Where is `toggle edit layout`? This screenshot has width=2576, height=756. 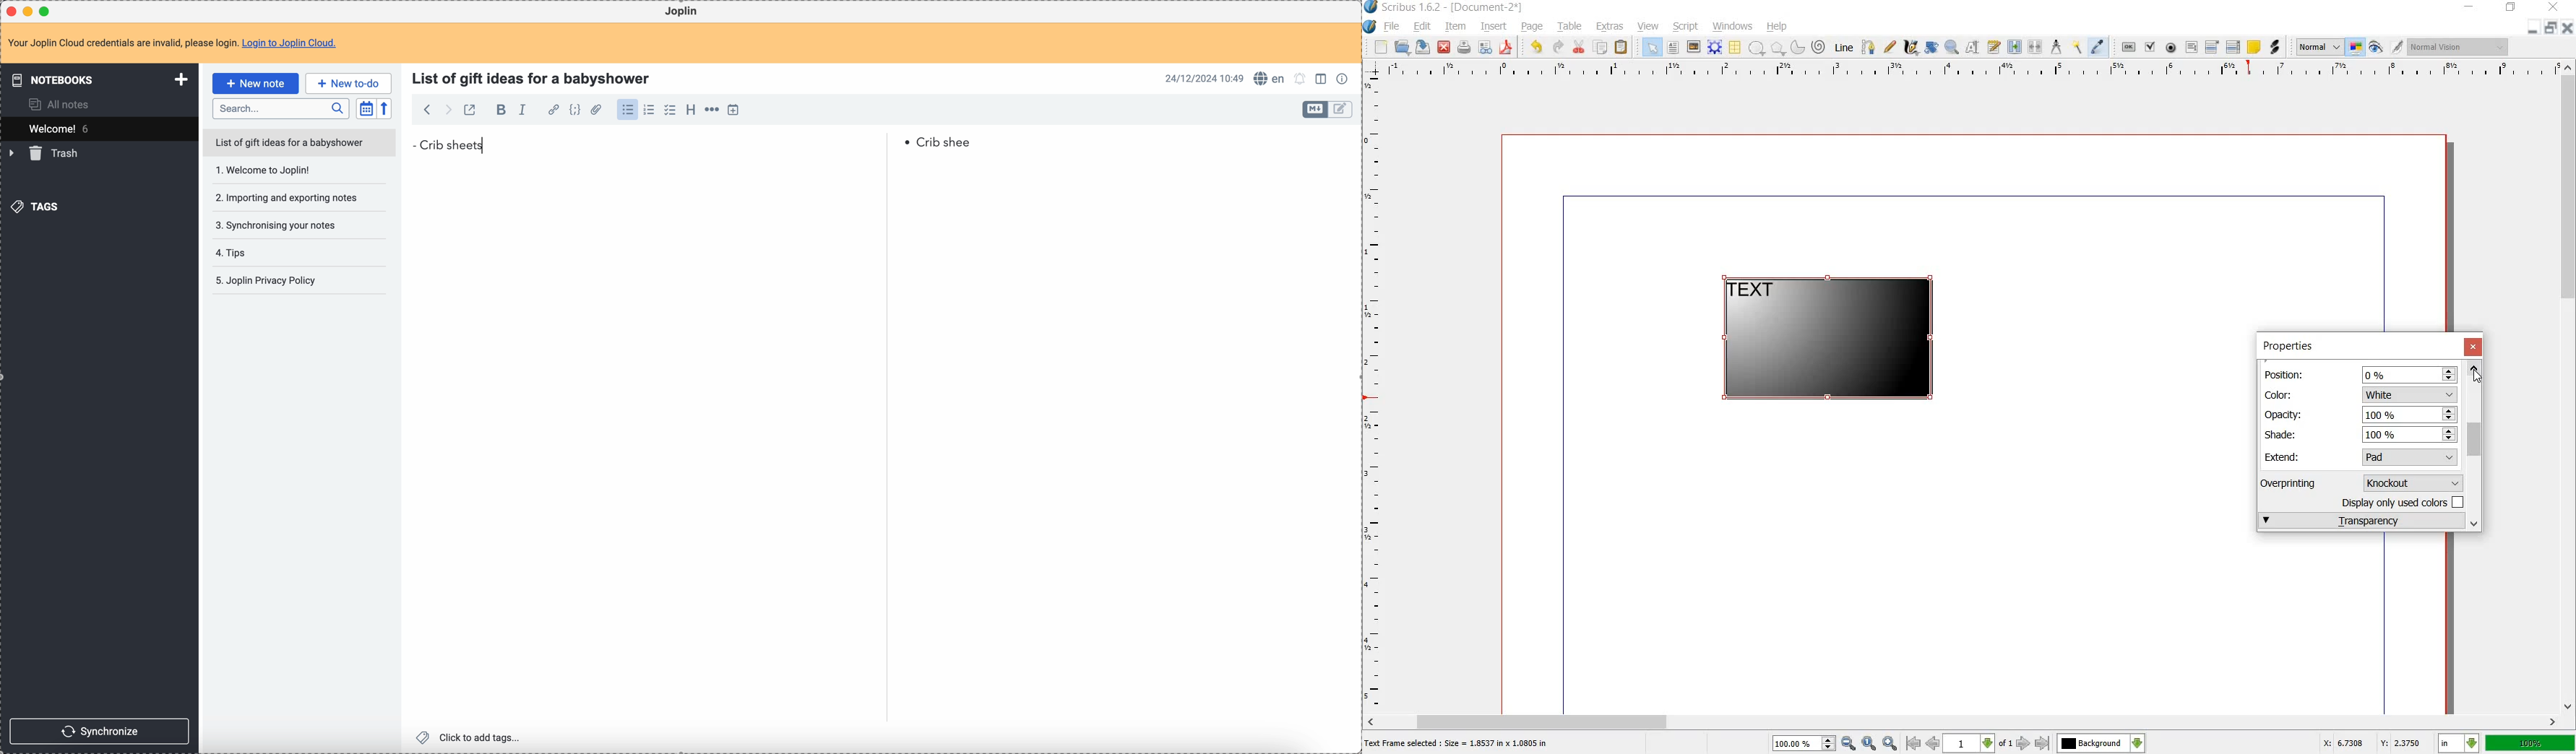 toggle edit layout is located at coordinates (1324, 80).